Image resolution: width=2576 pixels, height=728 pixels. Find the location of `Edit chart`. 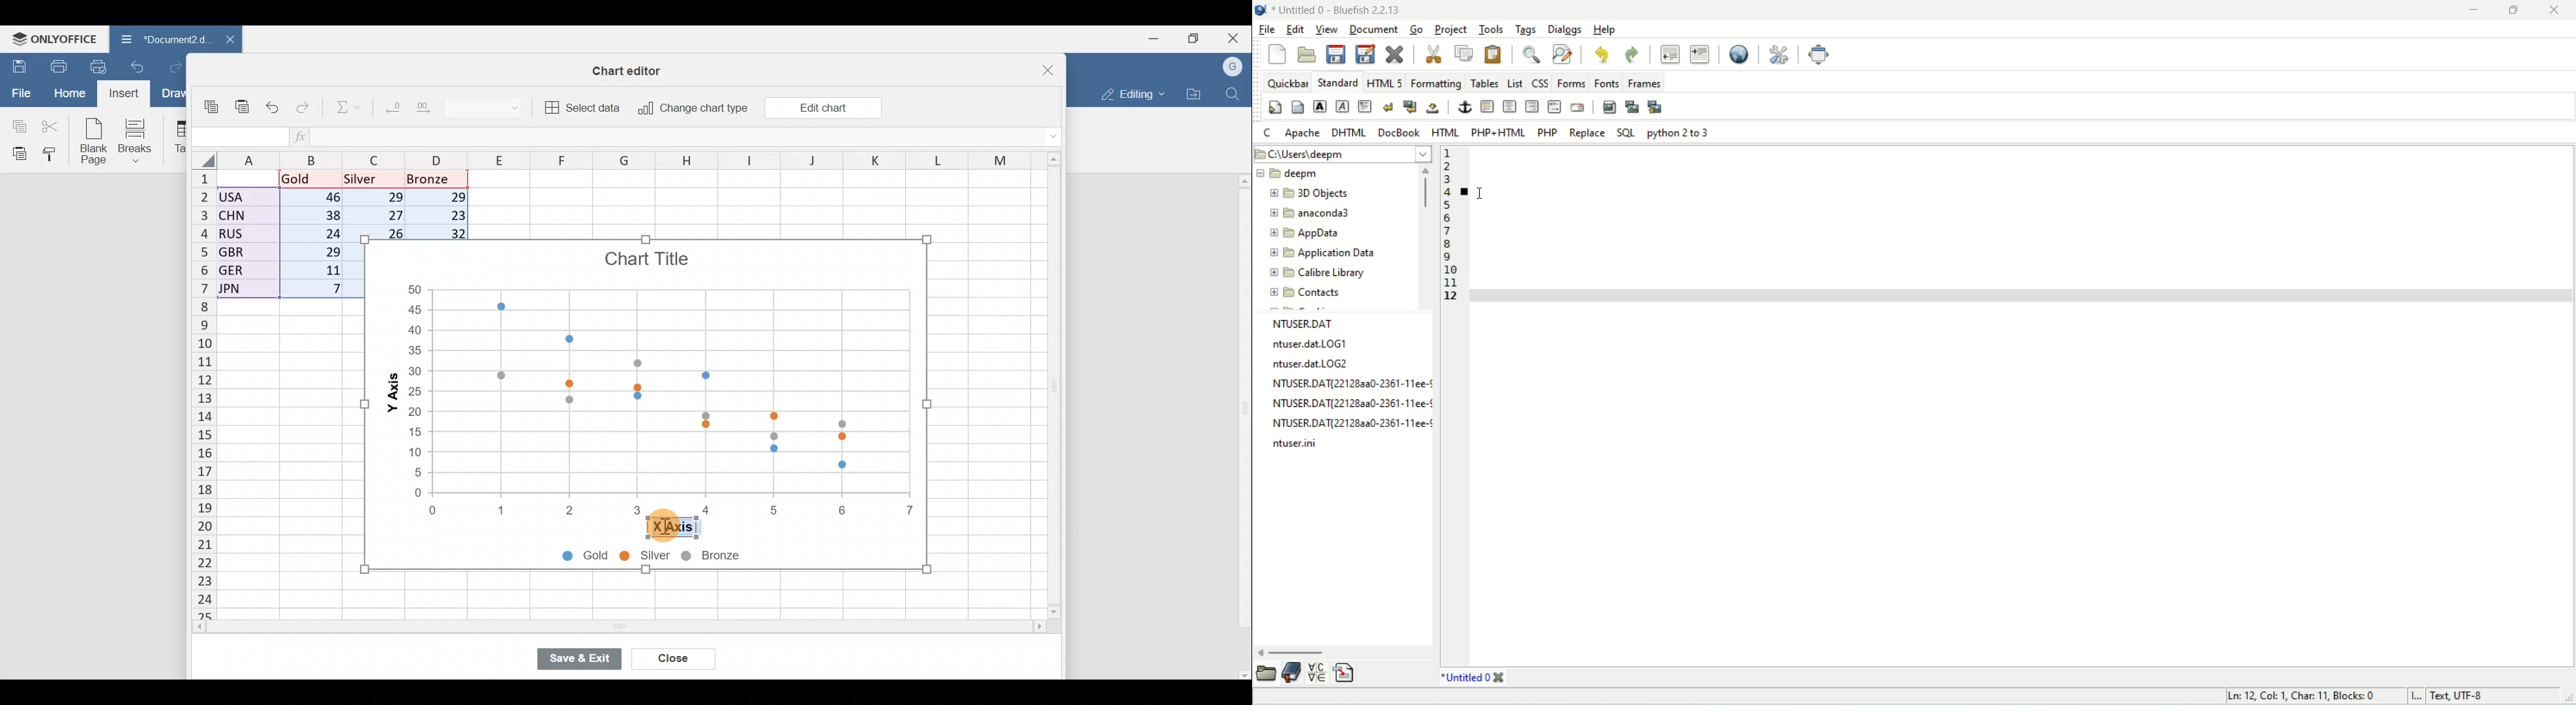

Edit chart is located at coordinates (822, 107).